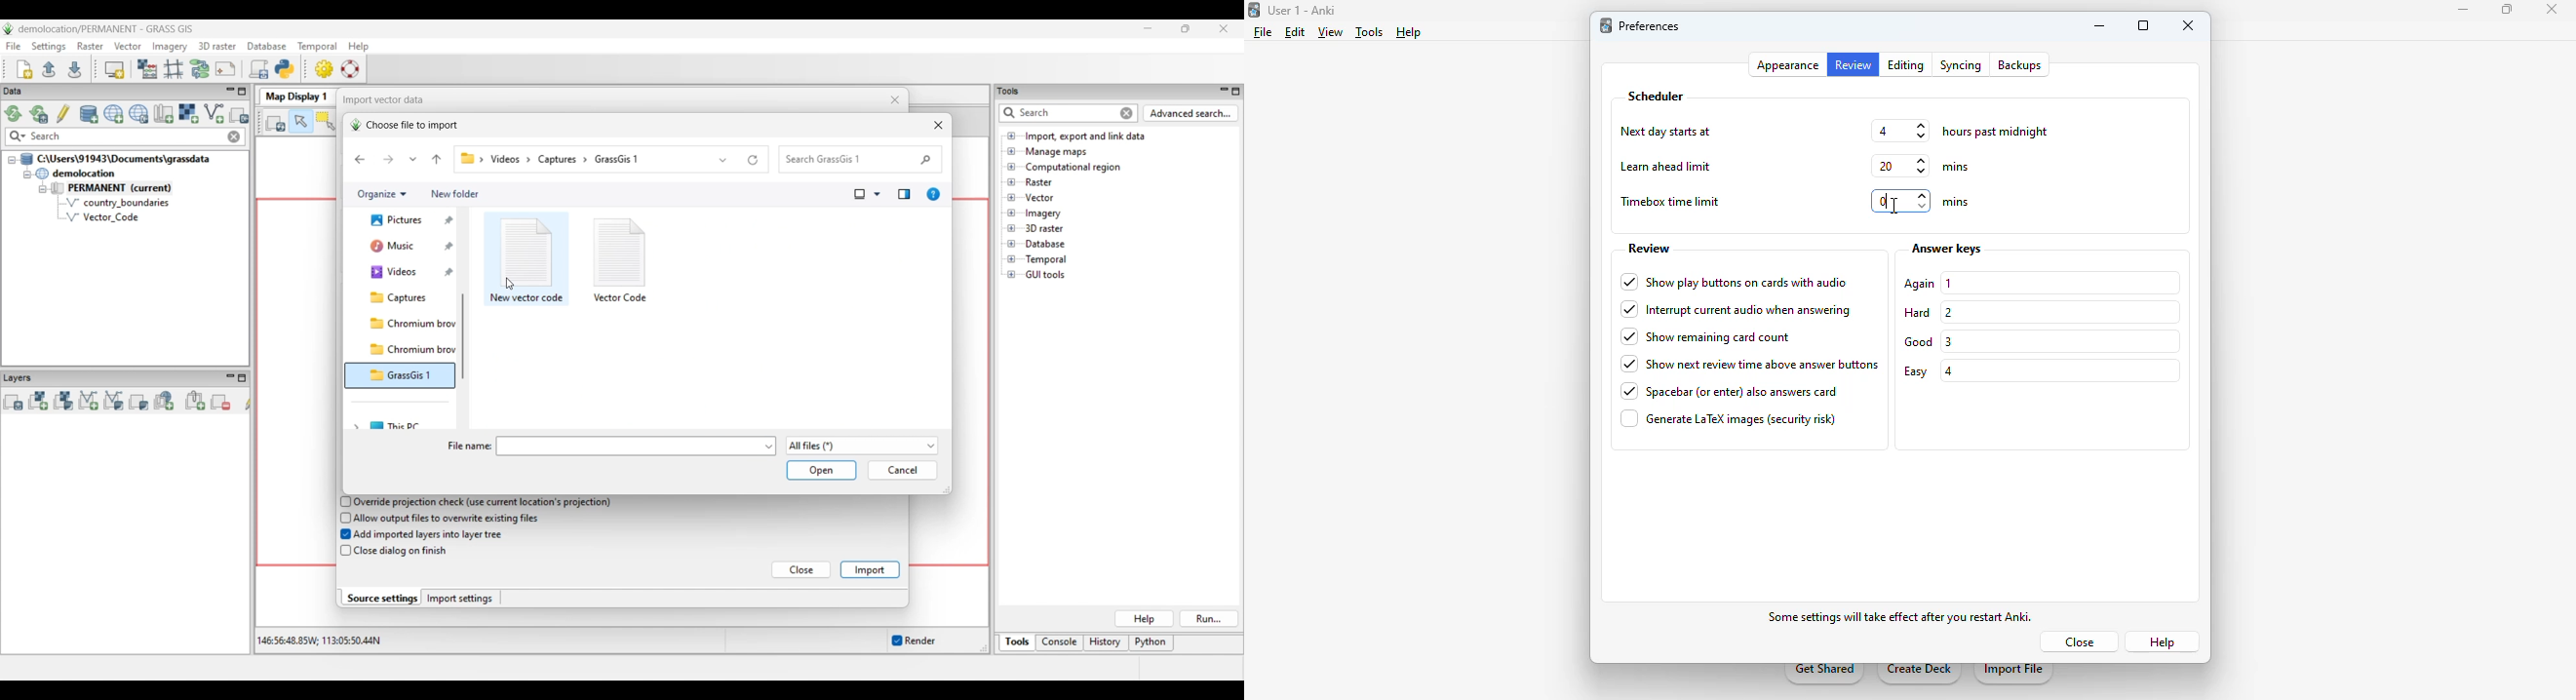 The width and height of the screenshot is (2576, 700). What do you see at coordinates (1264, 32) in the screenshot?
I see `file` at bounding box center [1264, 32].